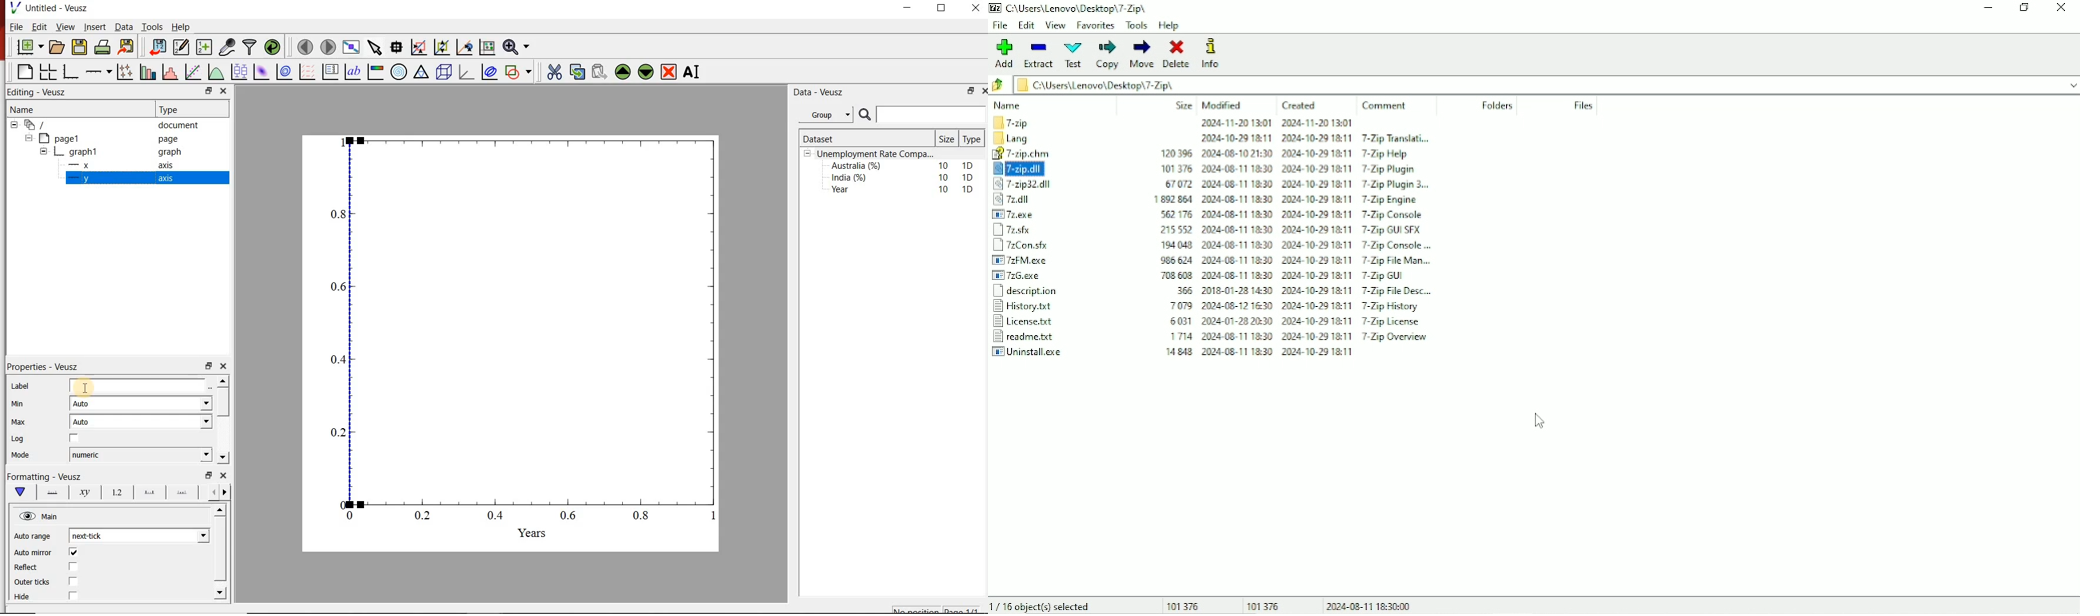  What do you see at coordinates (2063, 7) in the screenshot?
I see `Close` at bounding box center [2063, 7].